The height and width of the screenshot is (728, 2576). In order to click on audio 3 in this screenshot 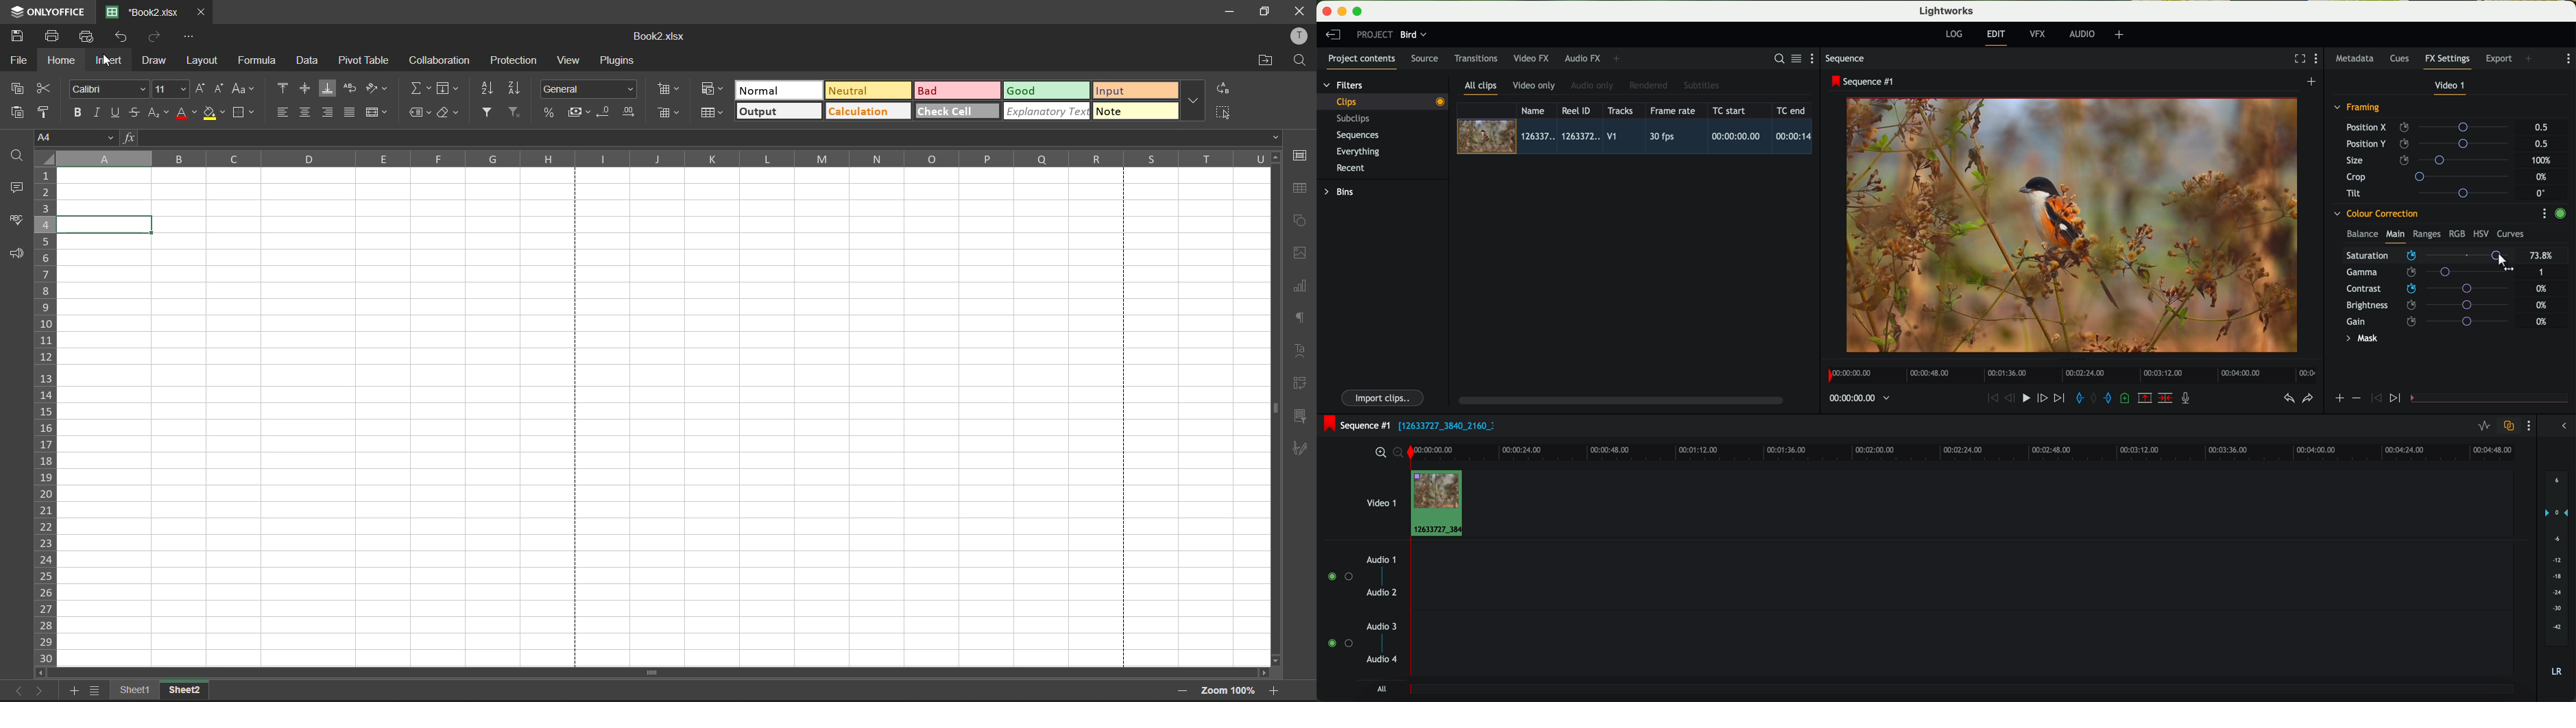, I will do `click(1377, 626)`.